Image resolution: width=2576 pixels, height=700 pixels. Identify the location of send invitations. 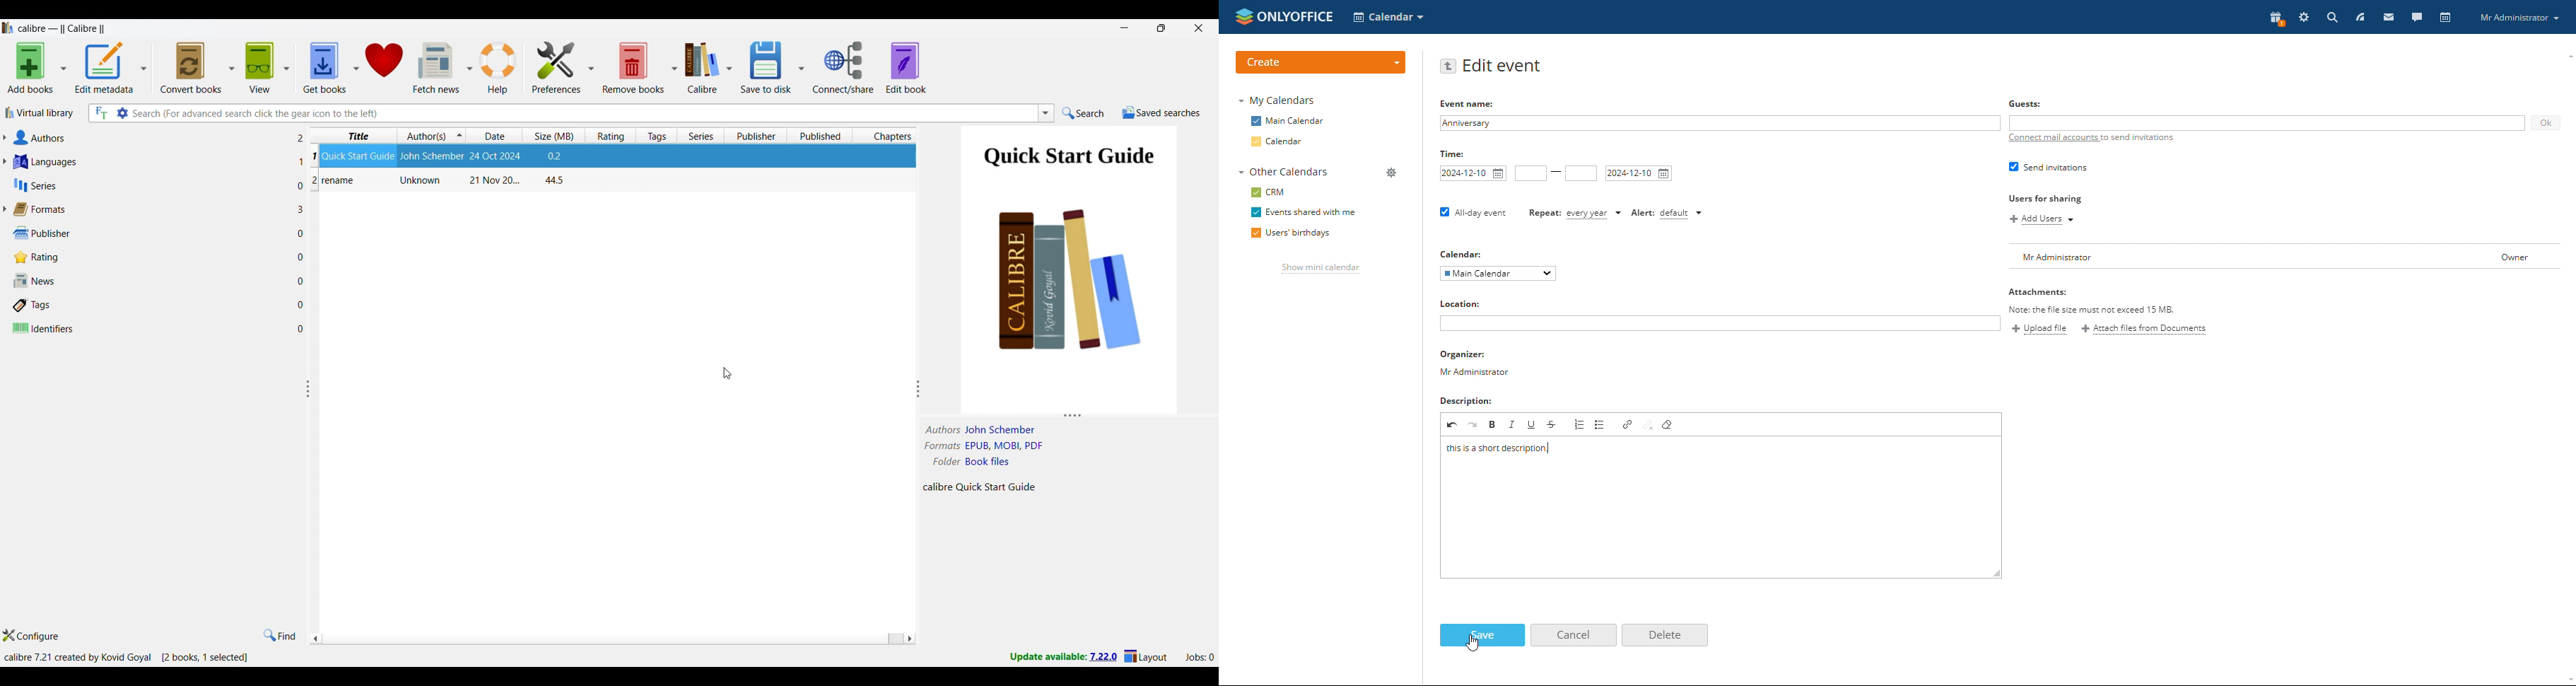
(2050, 166).